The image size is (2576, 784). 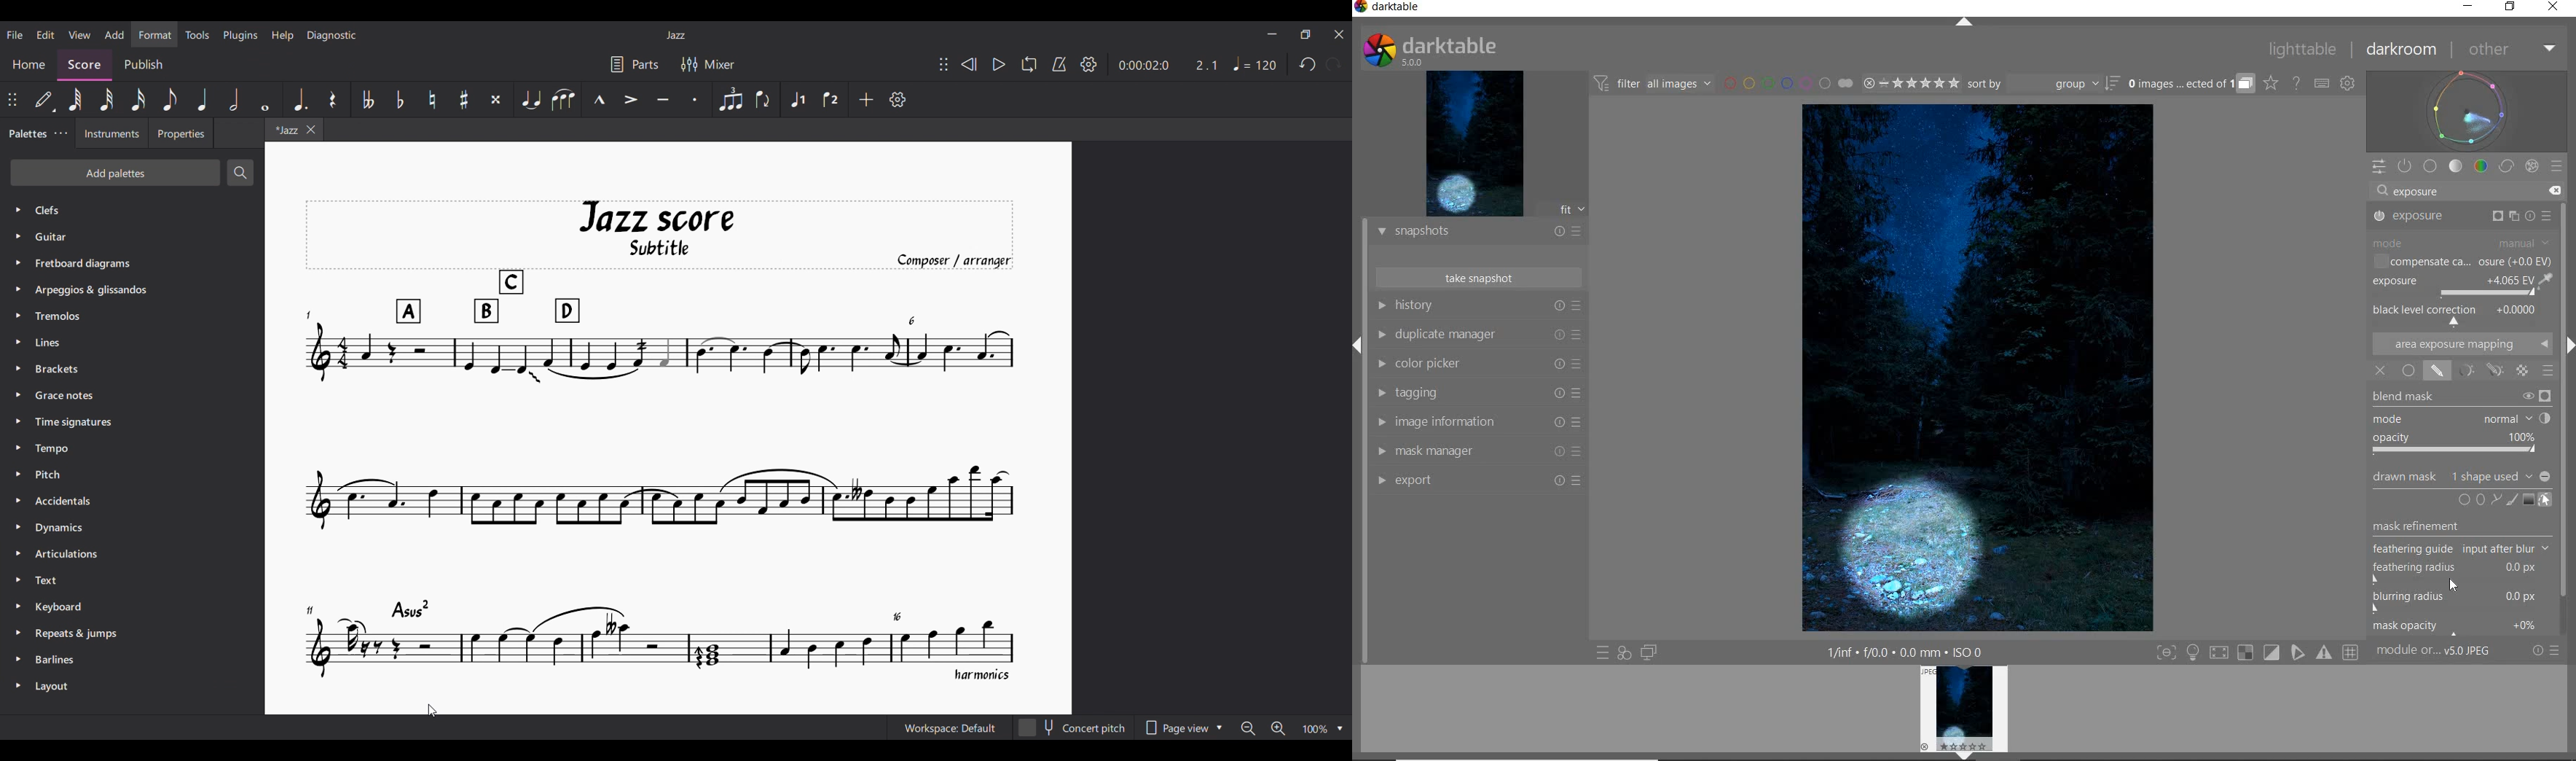 I want to click on Tempo, so click(x=1255, y=63).